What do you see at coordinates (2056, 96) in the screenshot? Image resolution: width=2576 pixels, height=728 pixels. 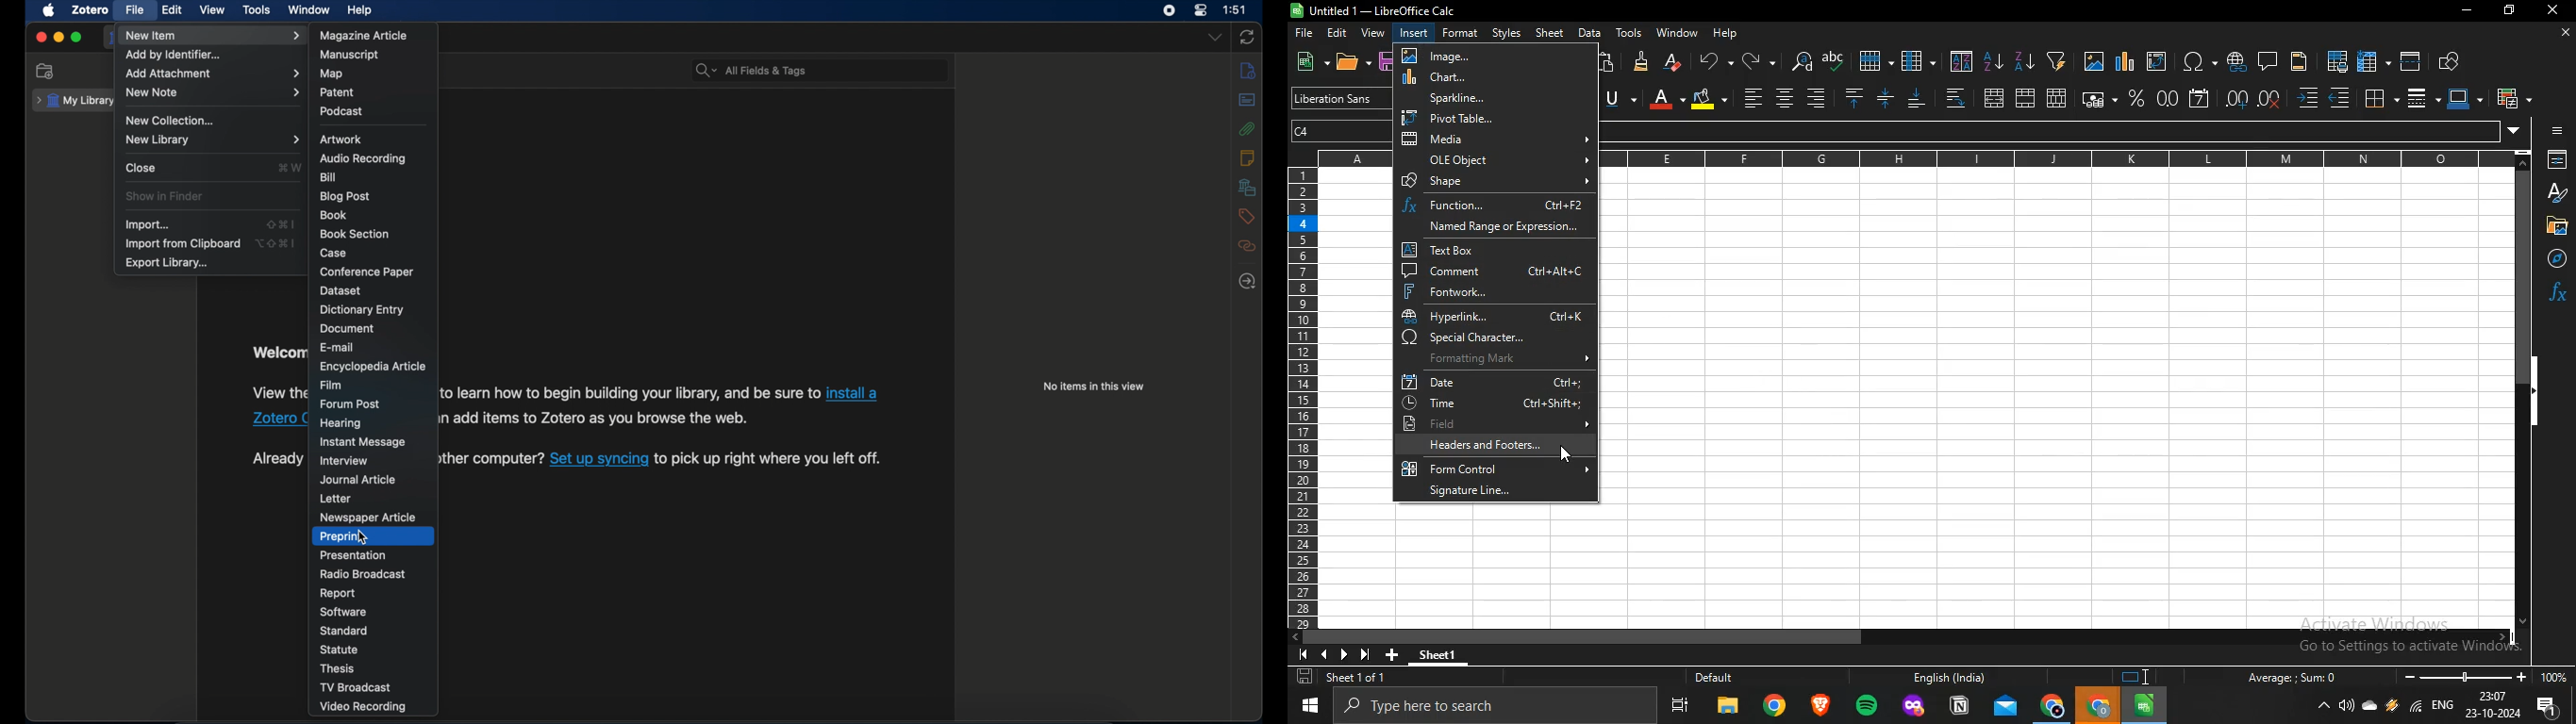 I see `unmerge cells` at bounding box center [2056, 96].